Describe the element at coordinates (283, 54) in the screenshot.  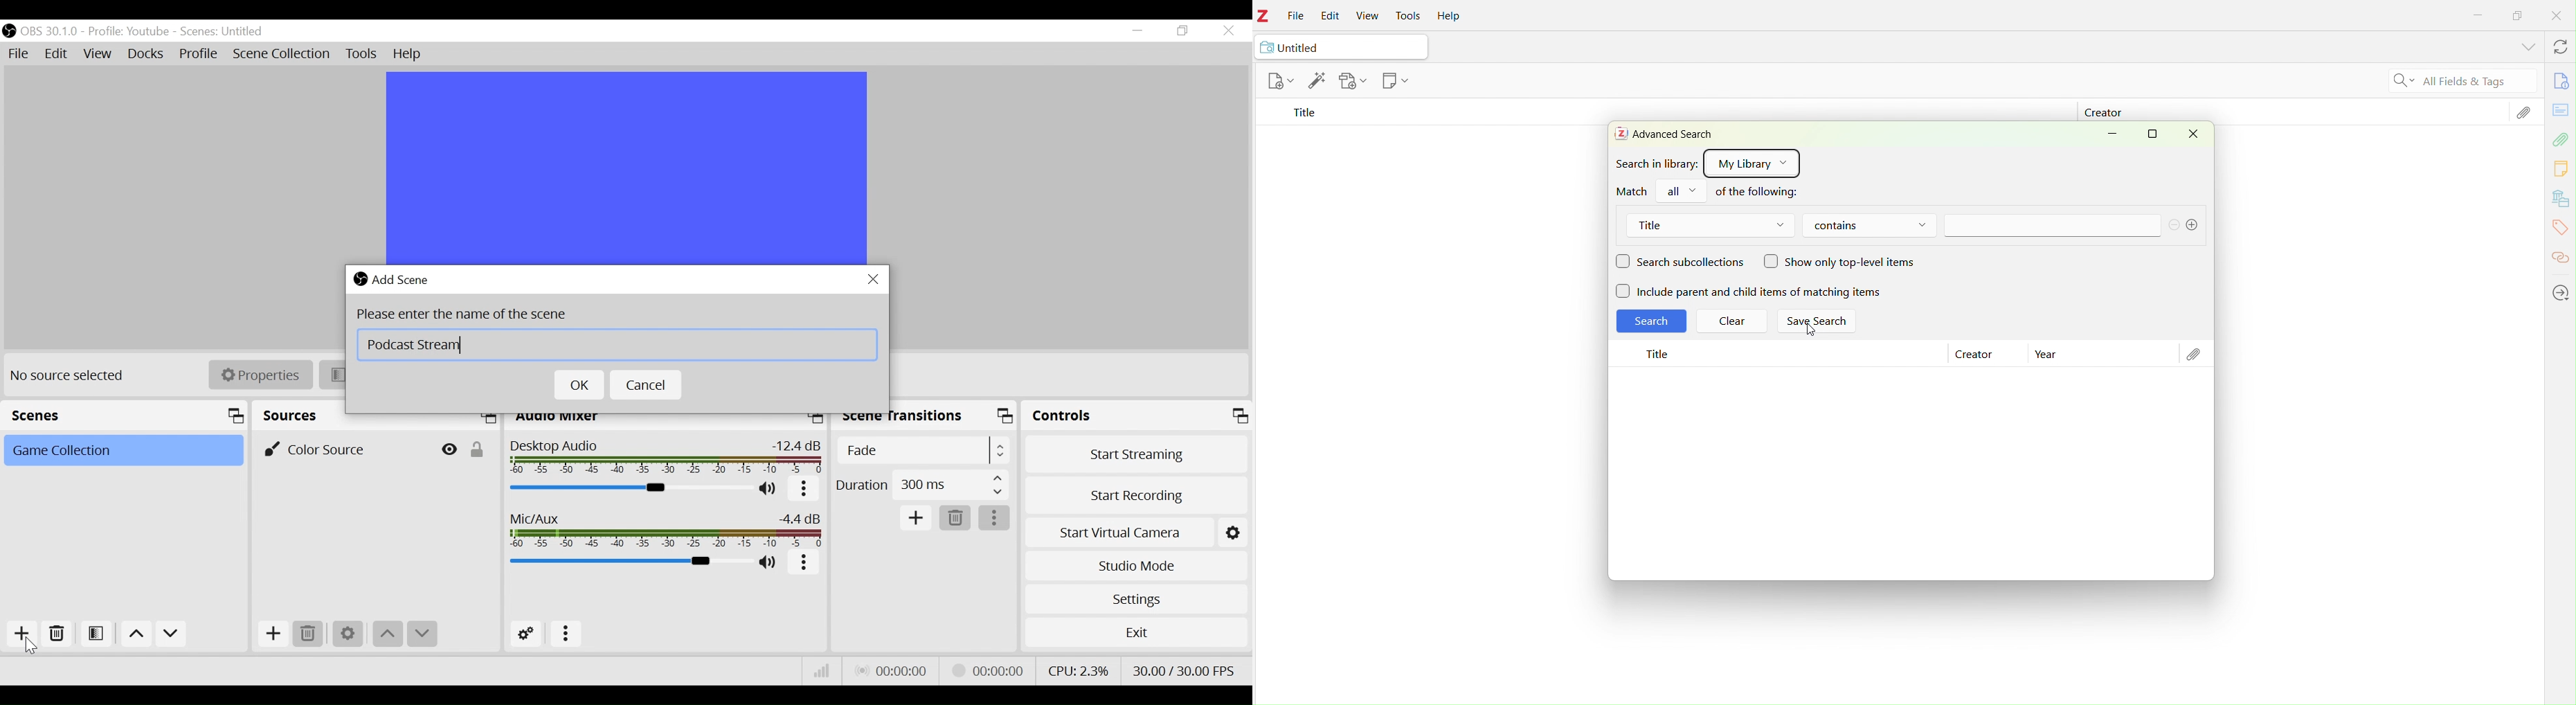
I see `Scene Collection` at that location.